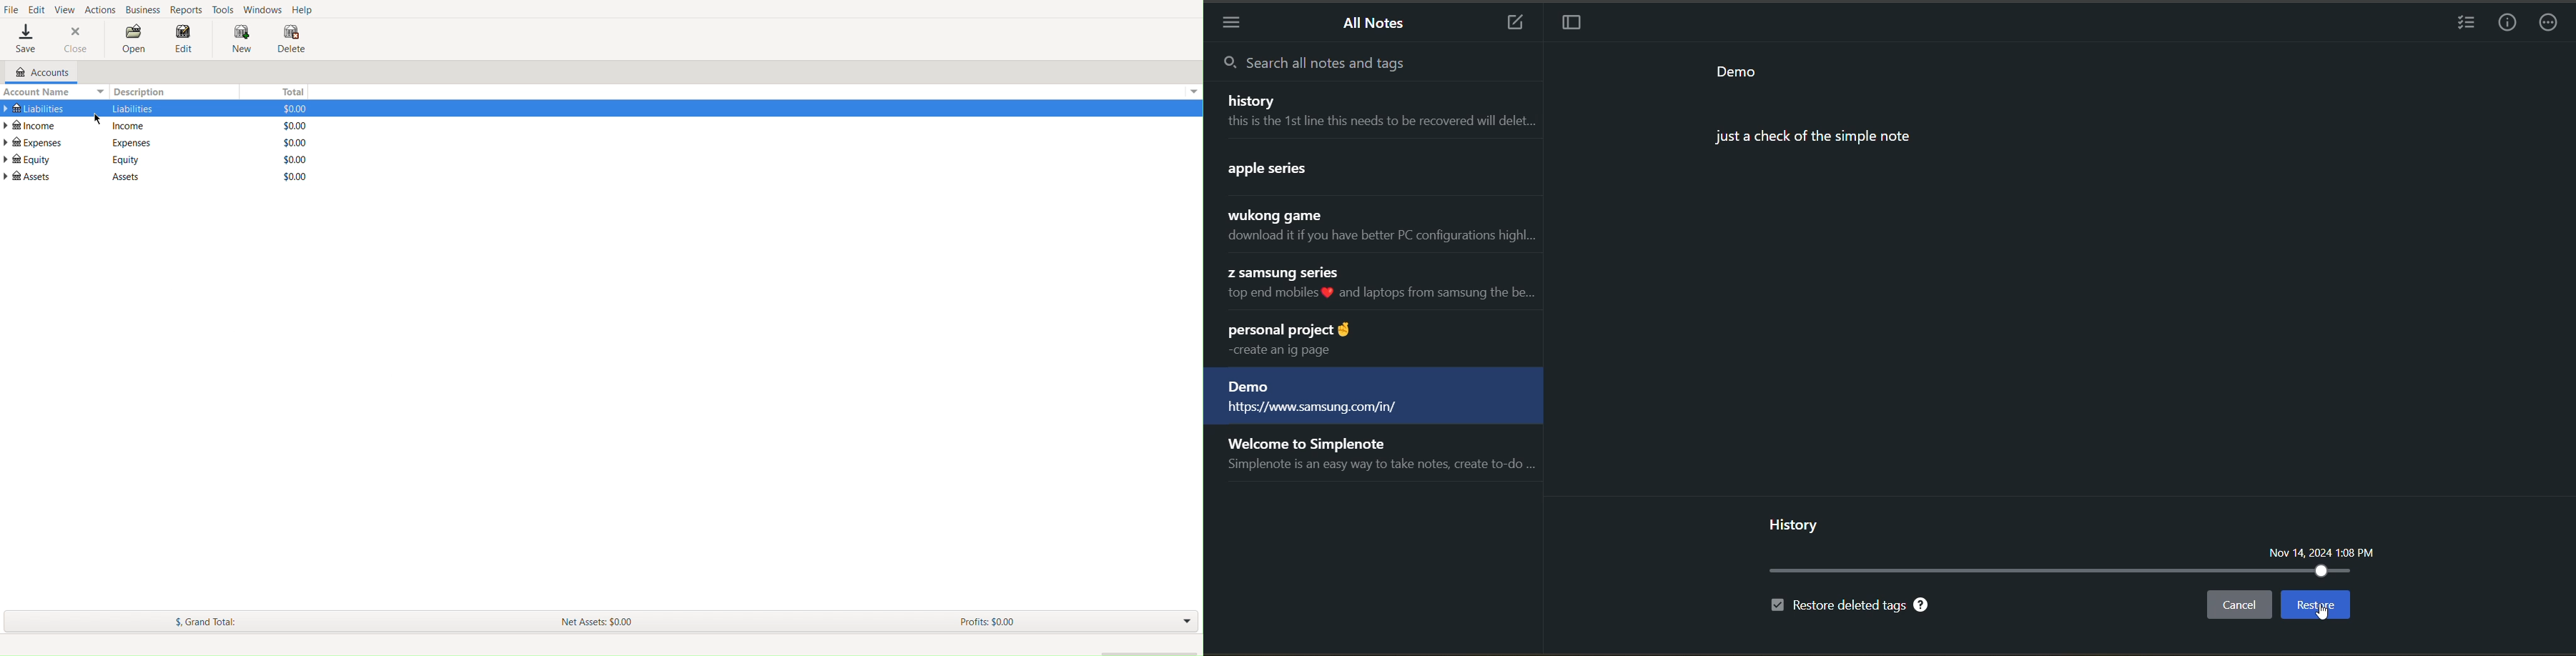 This screenshot has height=672, width=2576. I want to click on $0.00, so click(289, 108).